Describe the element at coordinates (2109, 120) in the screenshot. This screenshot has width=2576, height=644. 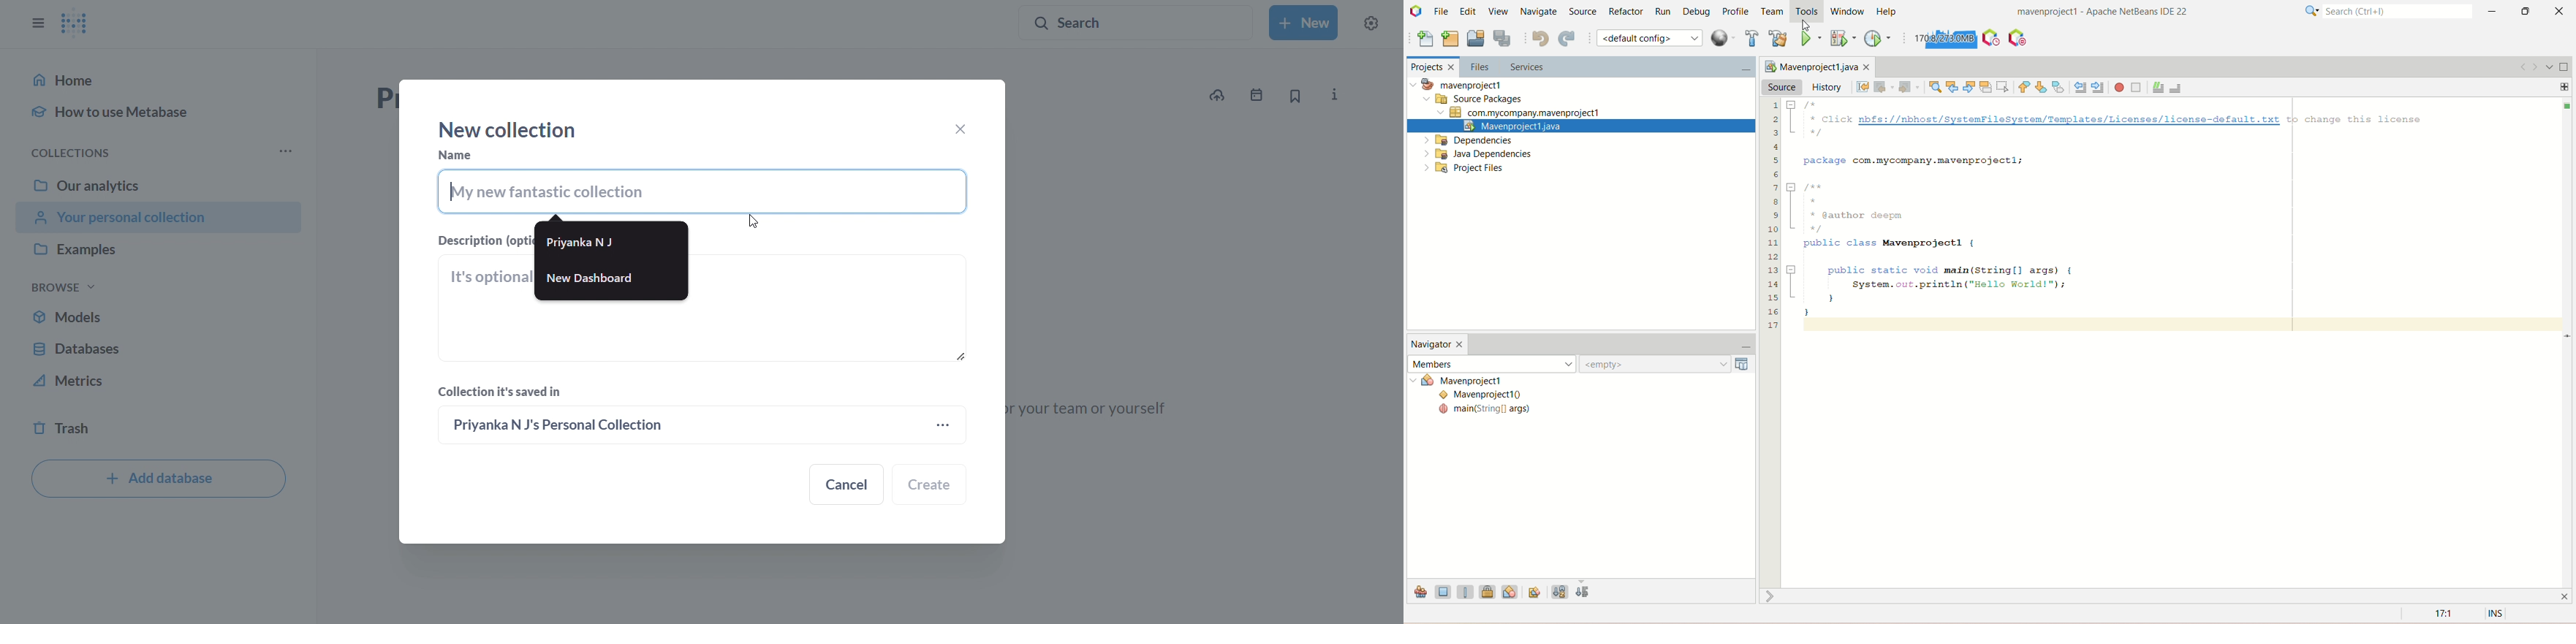
I see `Click nbfs://nbhost/SystemFileSystem/Templates/Licenses/license-default.txt th change this license*/` at that location.